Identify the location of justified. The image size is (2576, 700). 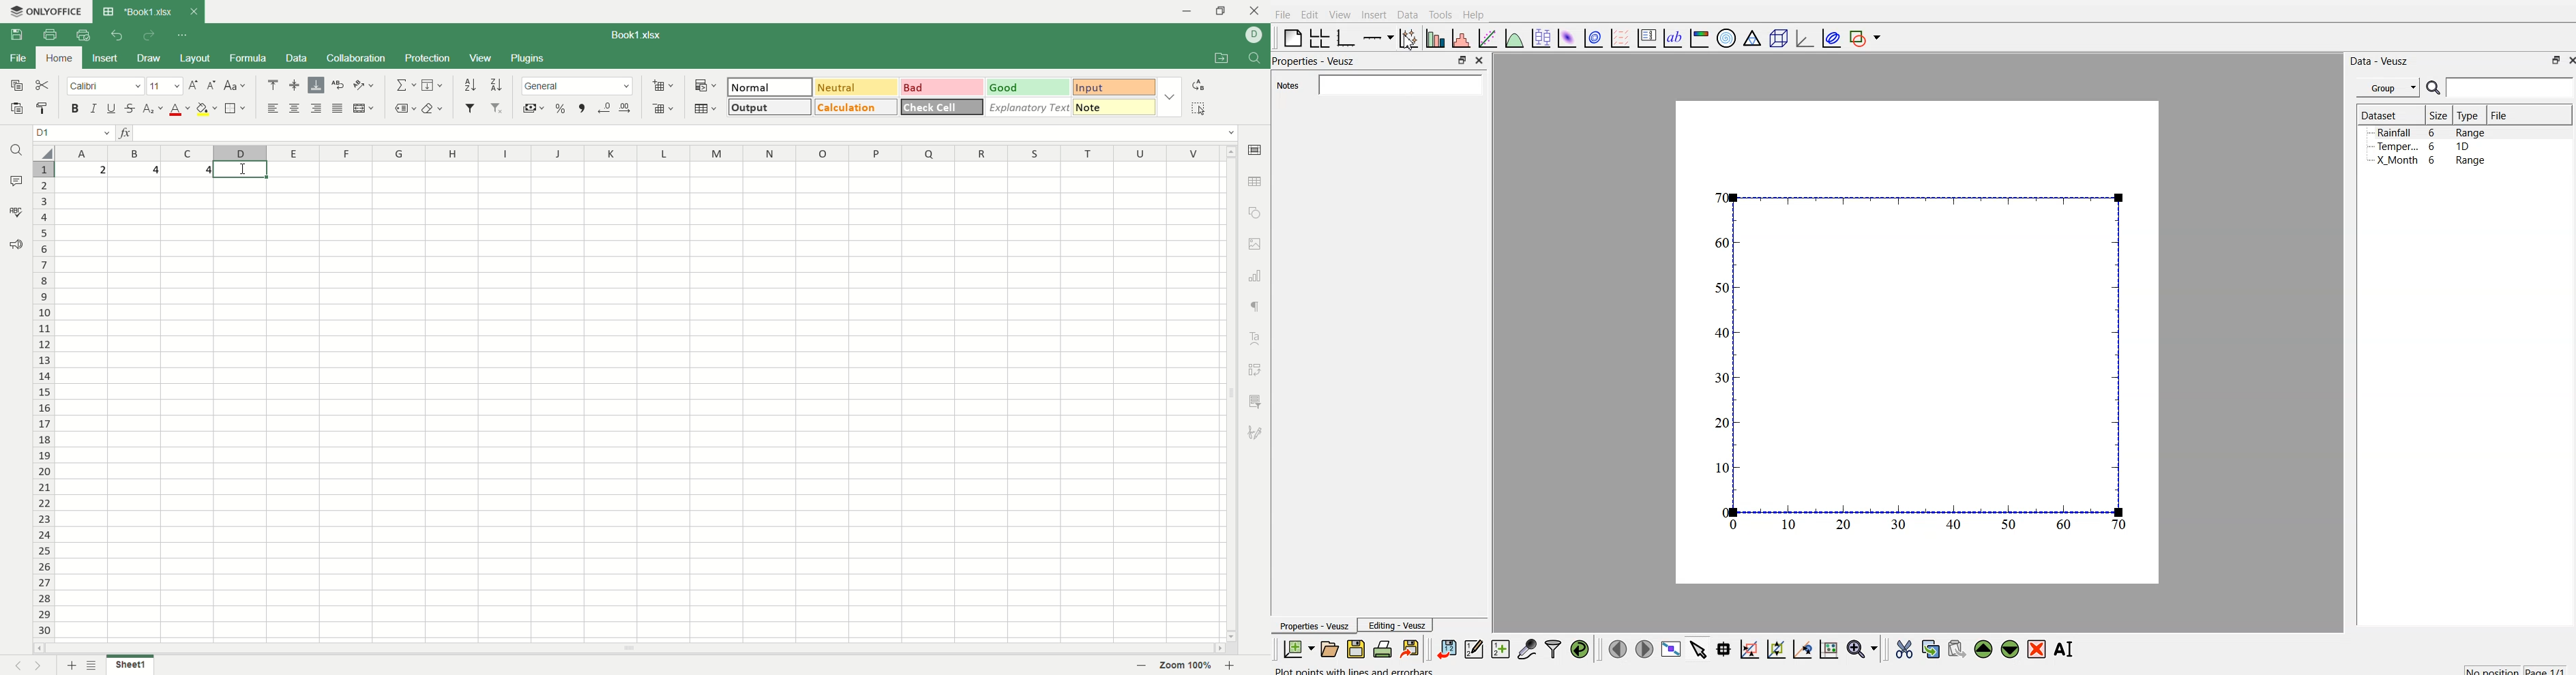
(336, 109).